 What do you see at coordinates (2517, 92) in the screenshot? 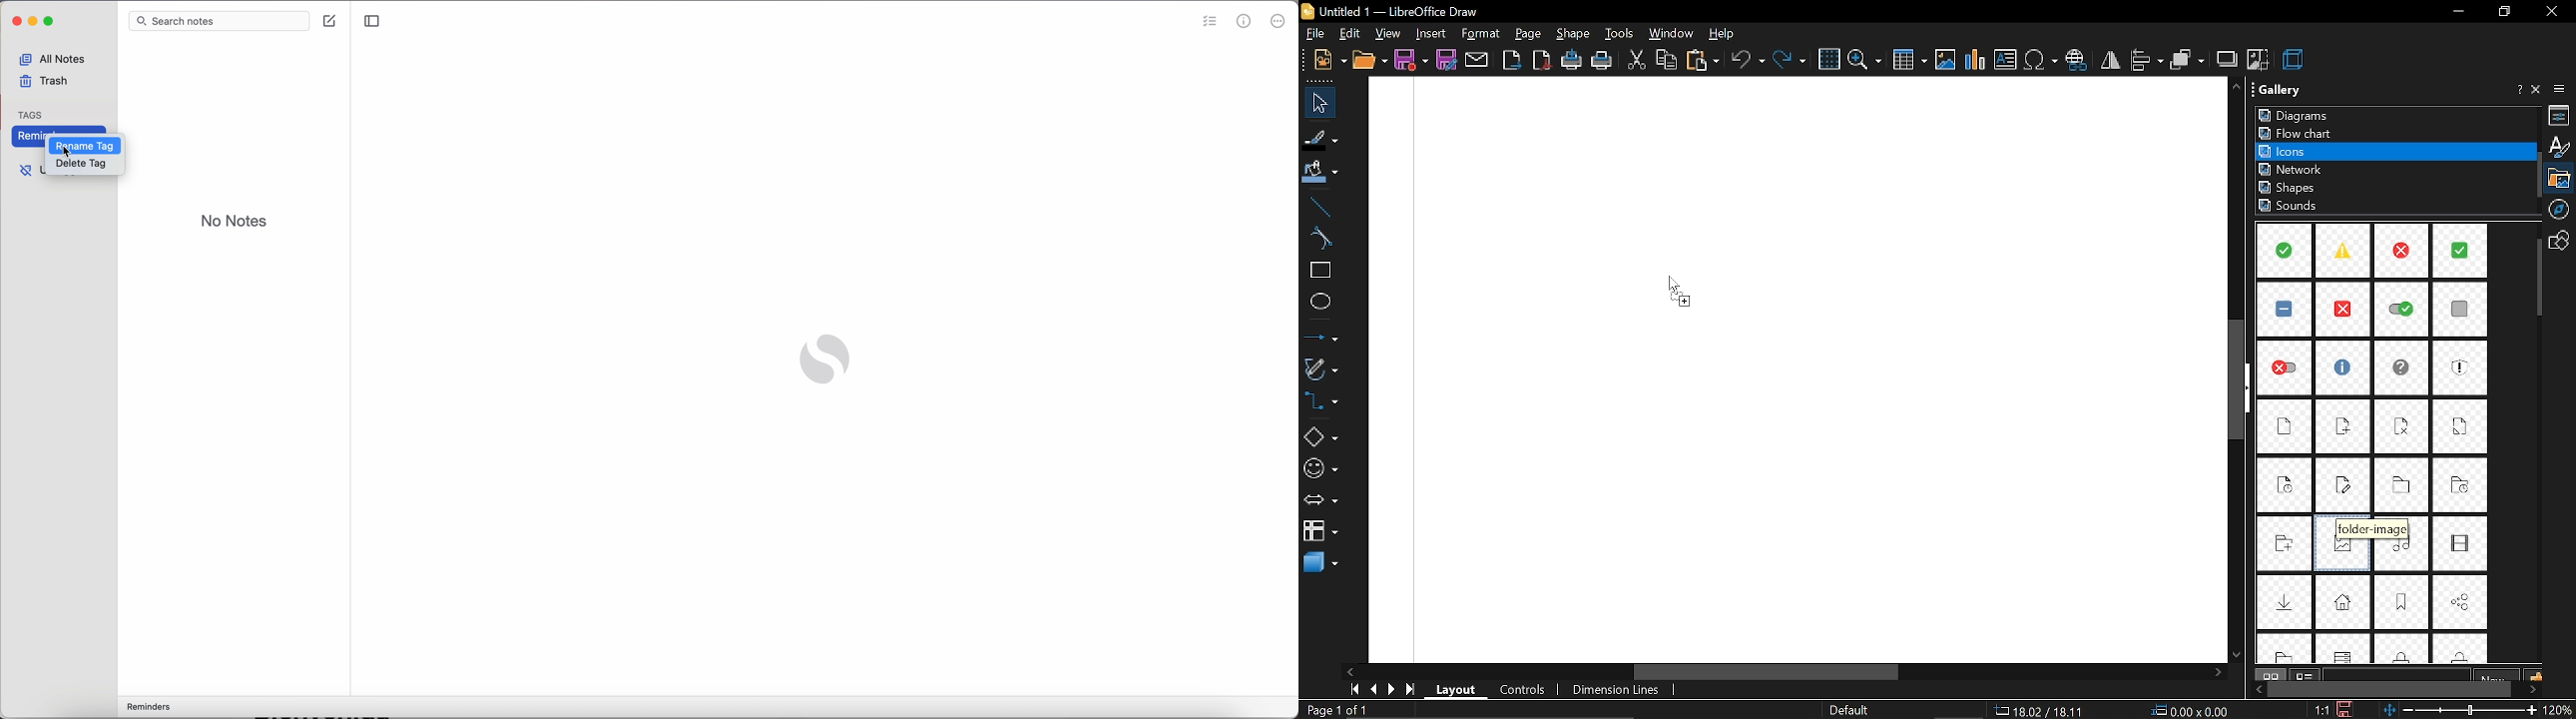
I see `help` at bounding box center [2517, 92].